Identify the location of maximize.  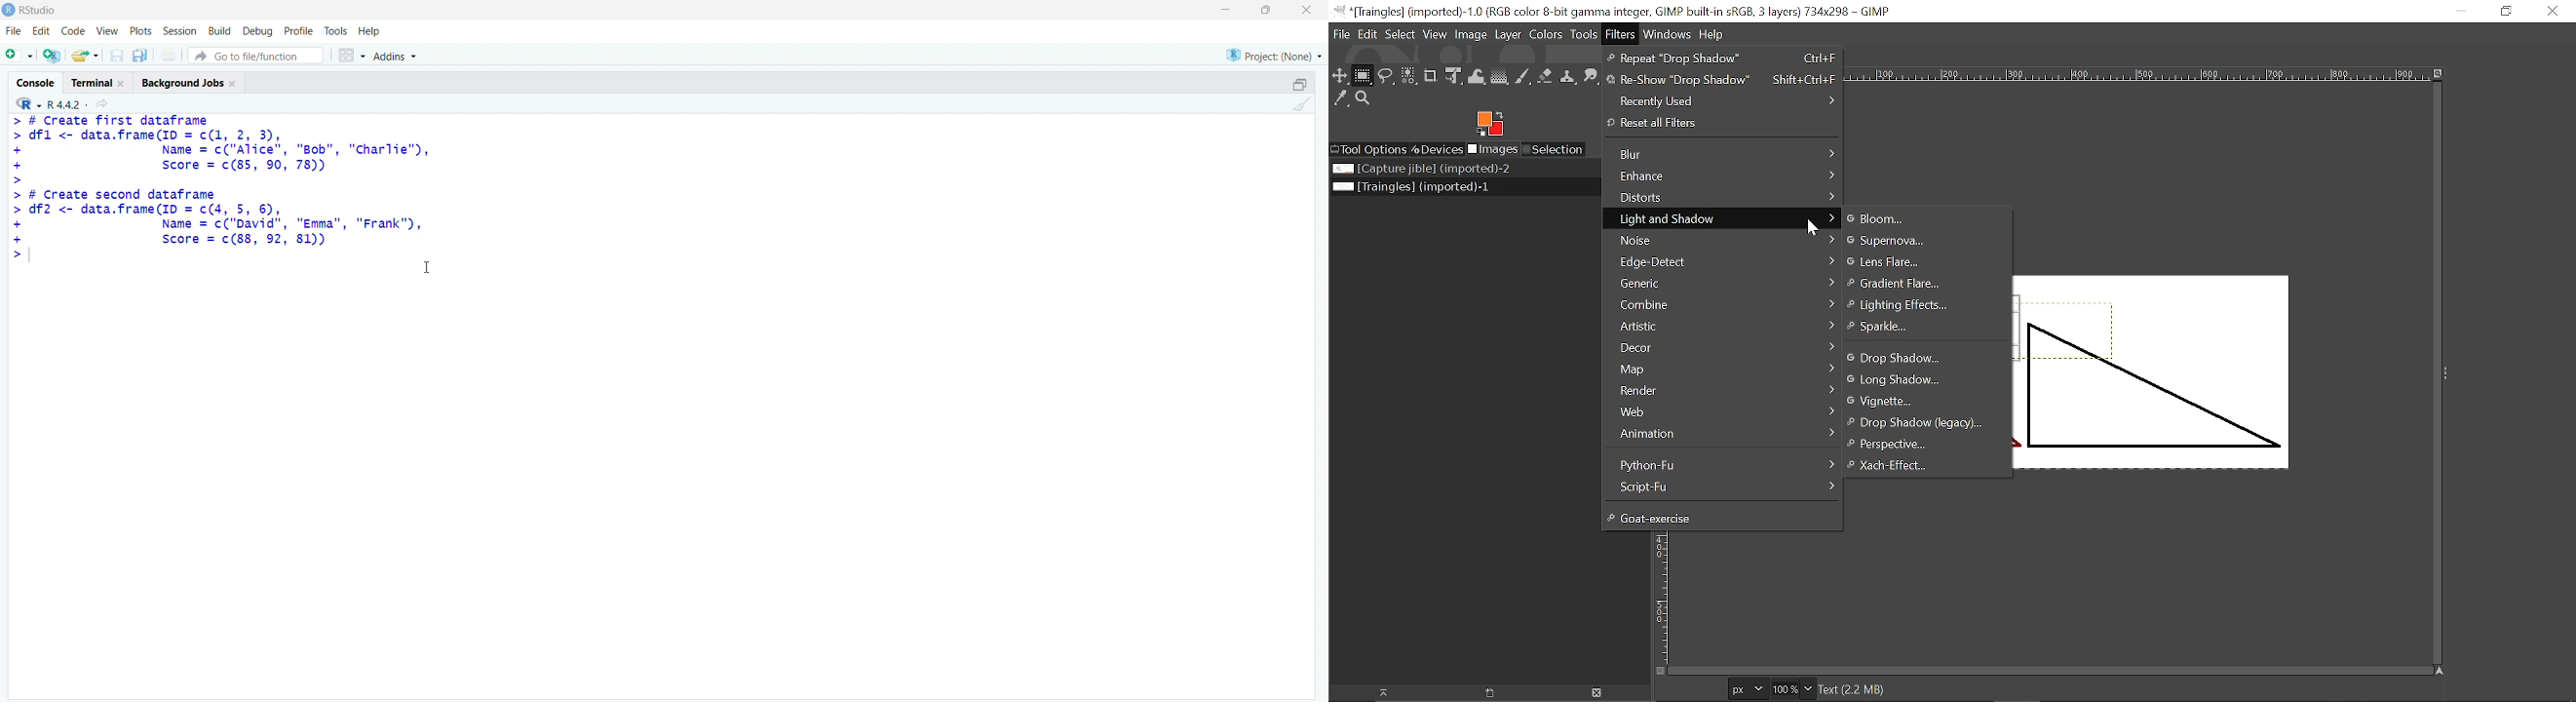
(1266, 10).